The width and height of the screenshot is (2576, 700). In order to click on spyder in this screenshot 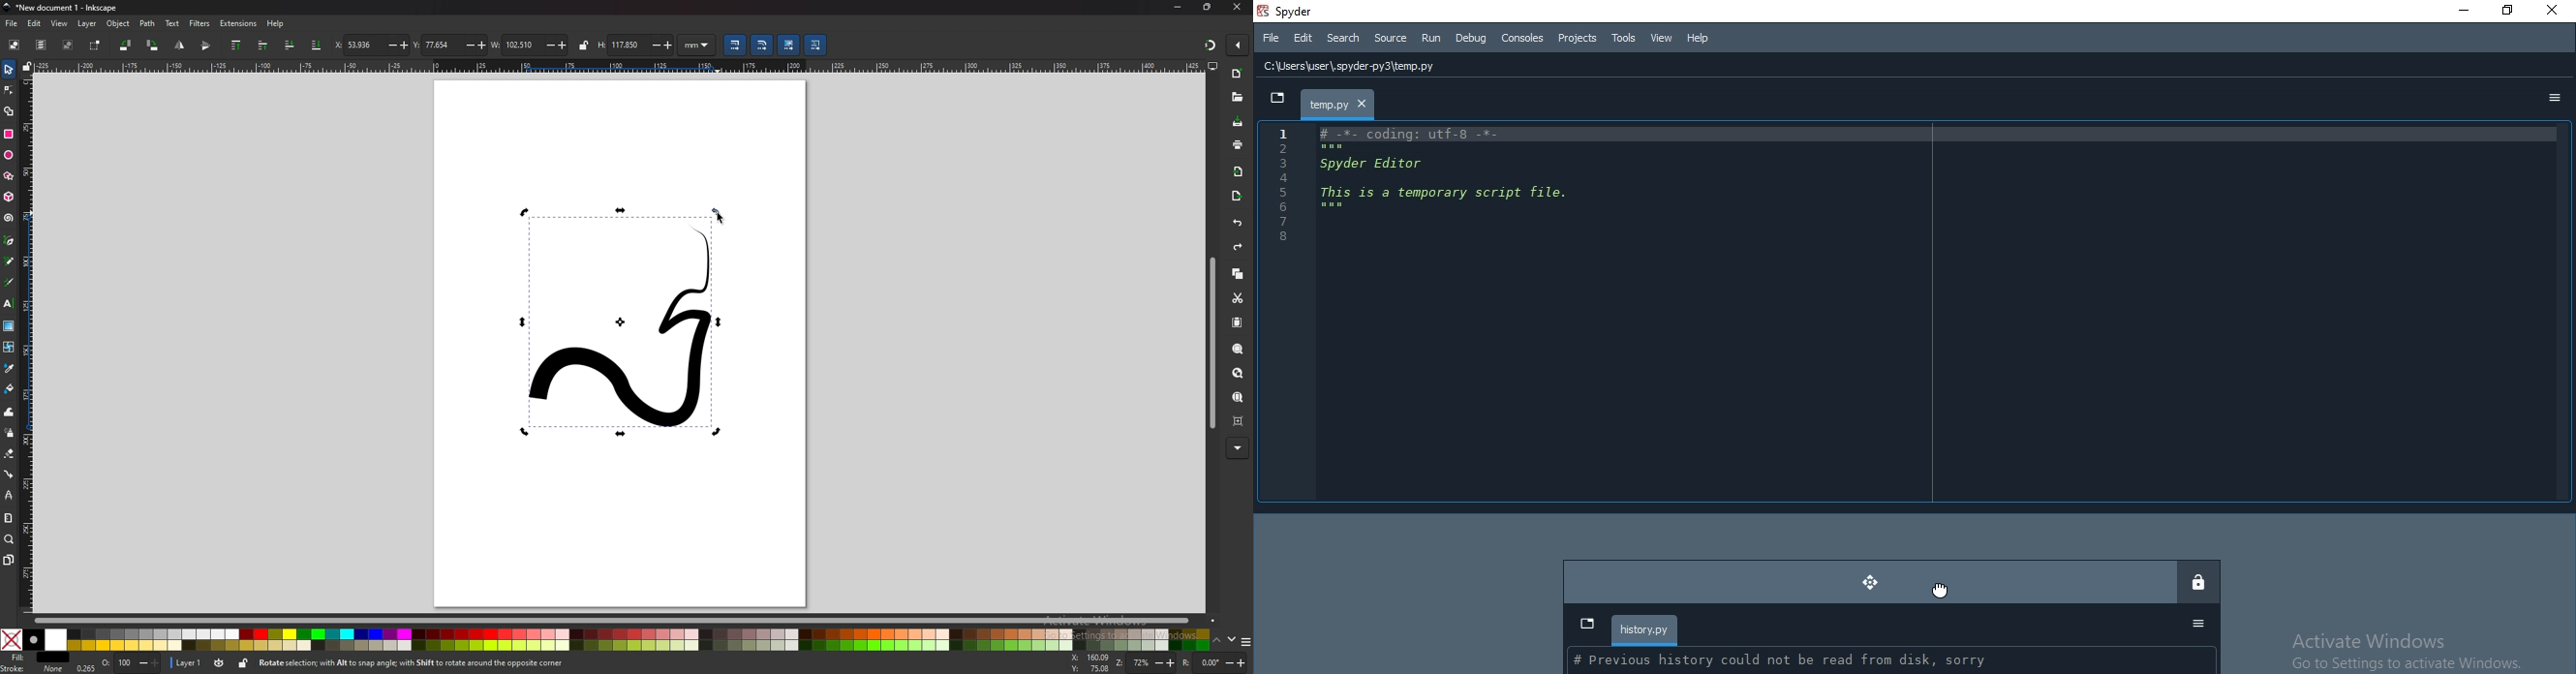, I will do `click(1292, 12)`.